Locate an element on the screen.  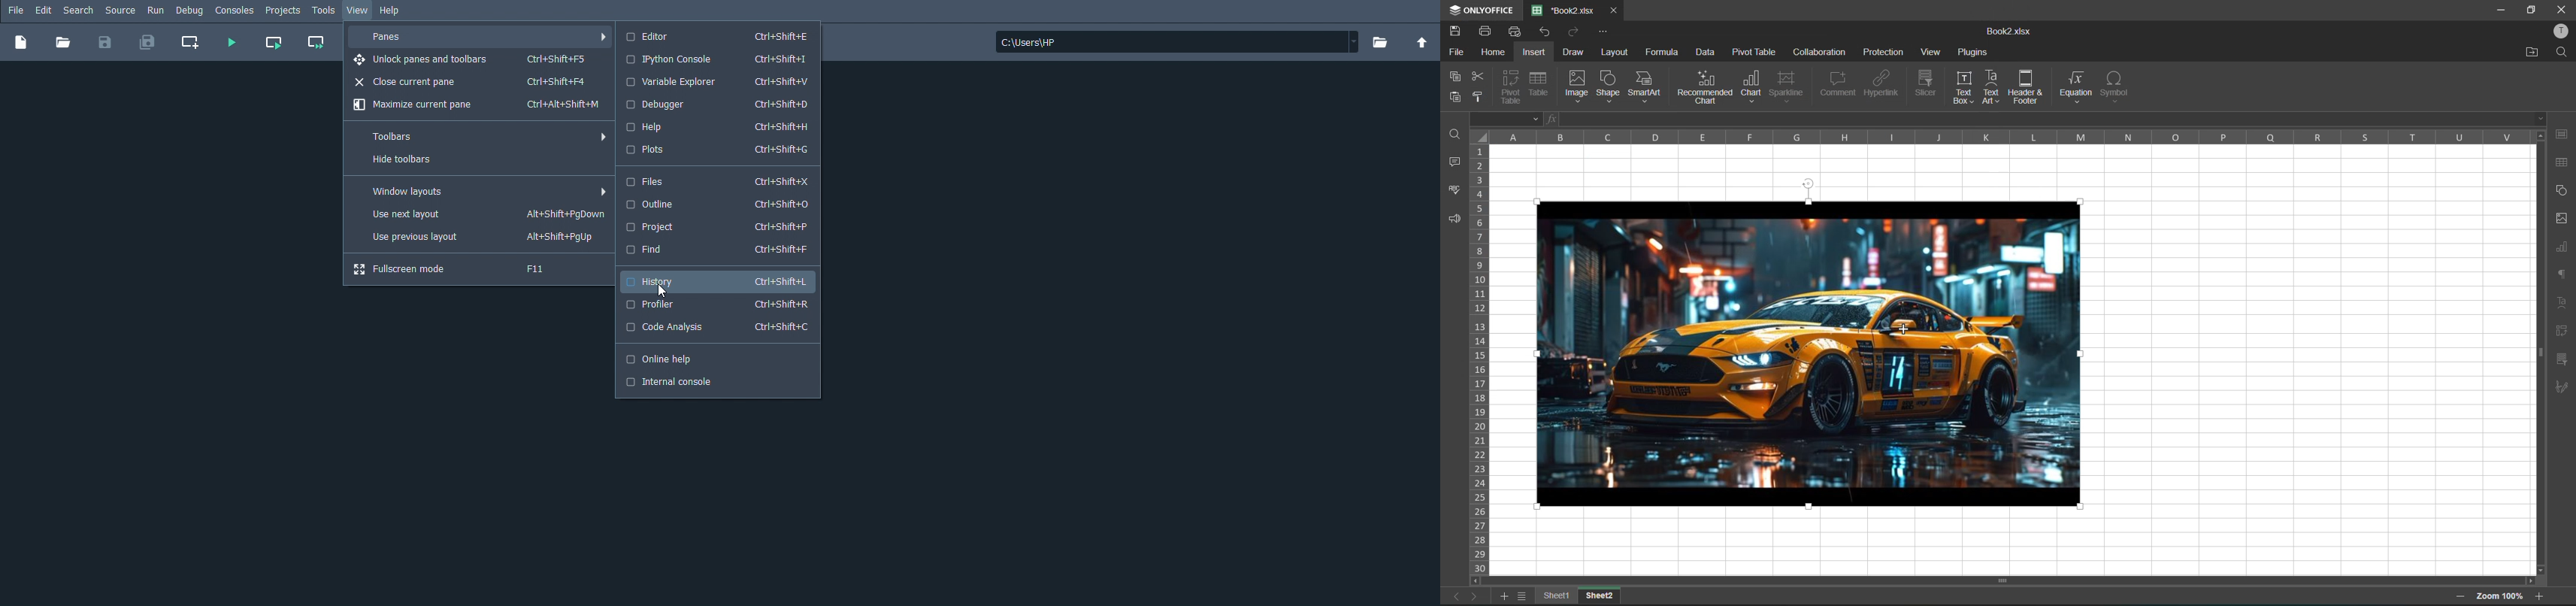
close is located at coordinates (2562, 8).